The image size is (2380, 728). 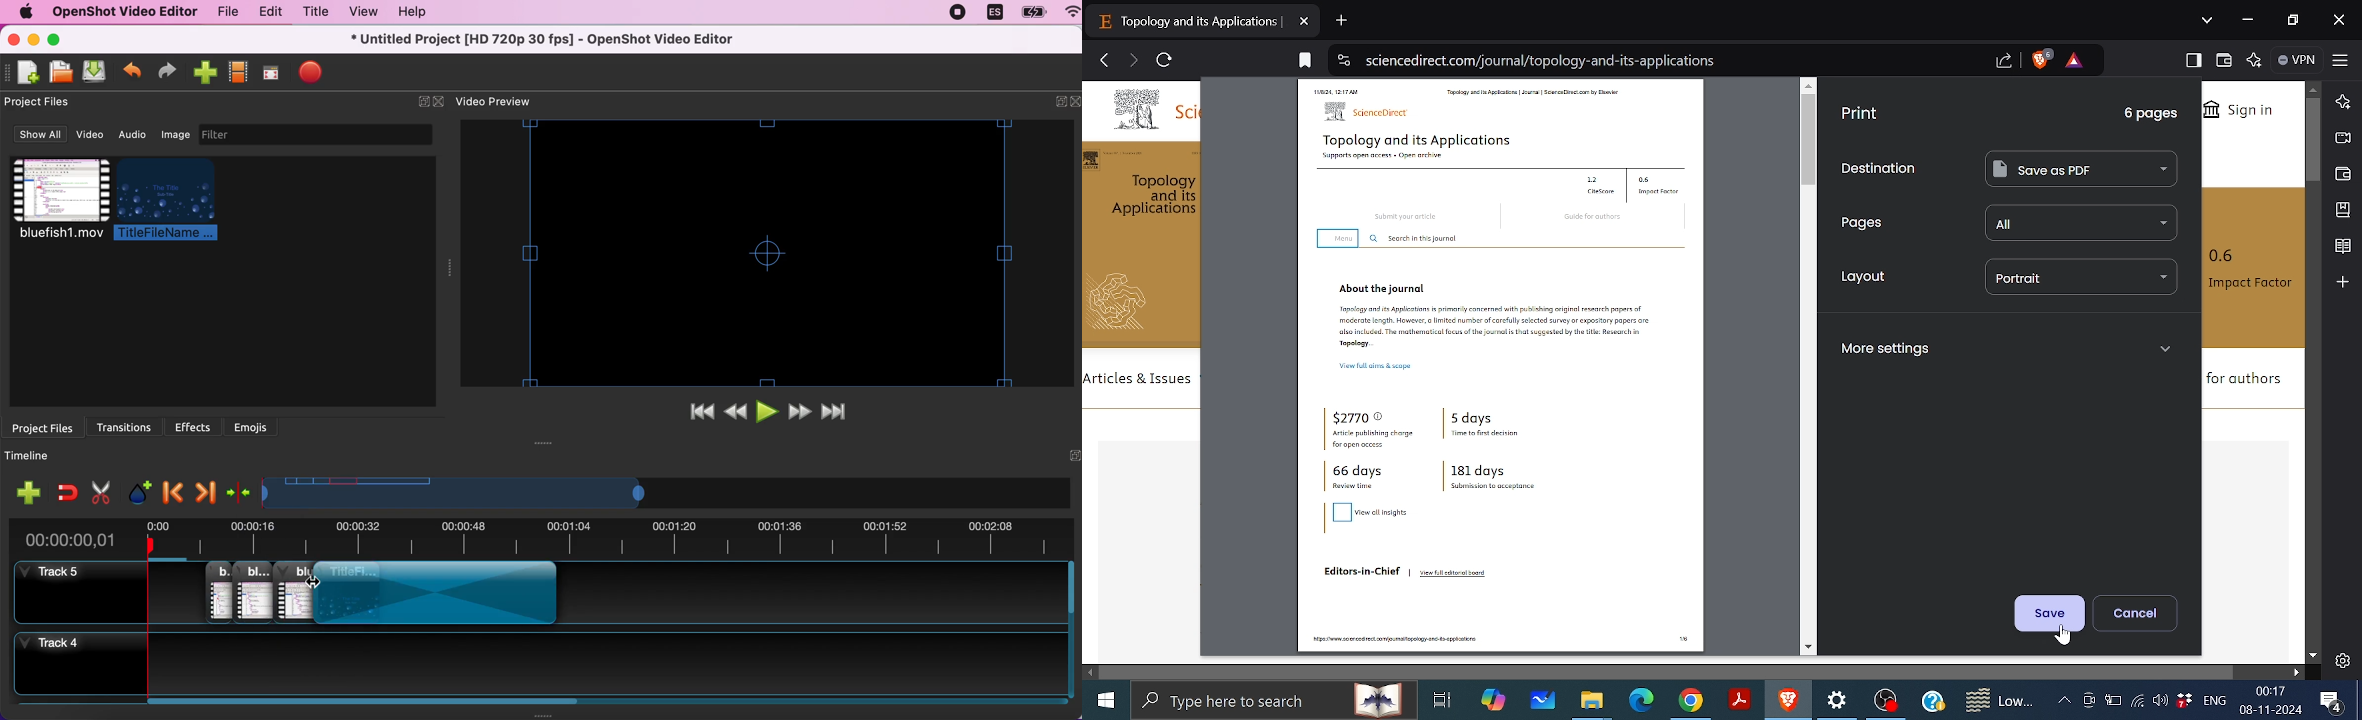 What do you see at coordinates (1090, 672) in the screenshot?
I see `Move left` at bounding box center [1090, 672].